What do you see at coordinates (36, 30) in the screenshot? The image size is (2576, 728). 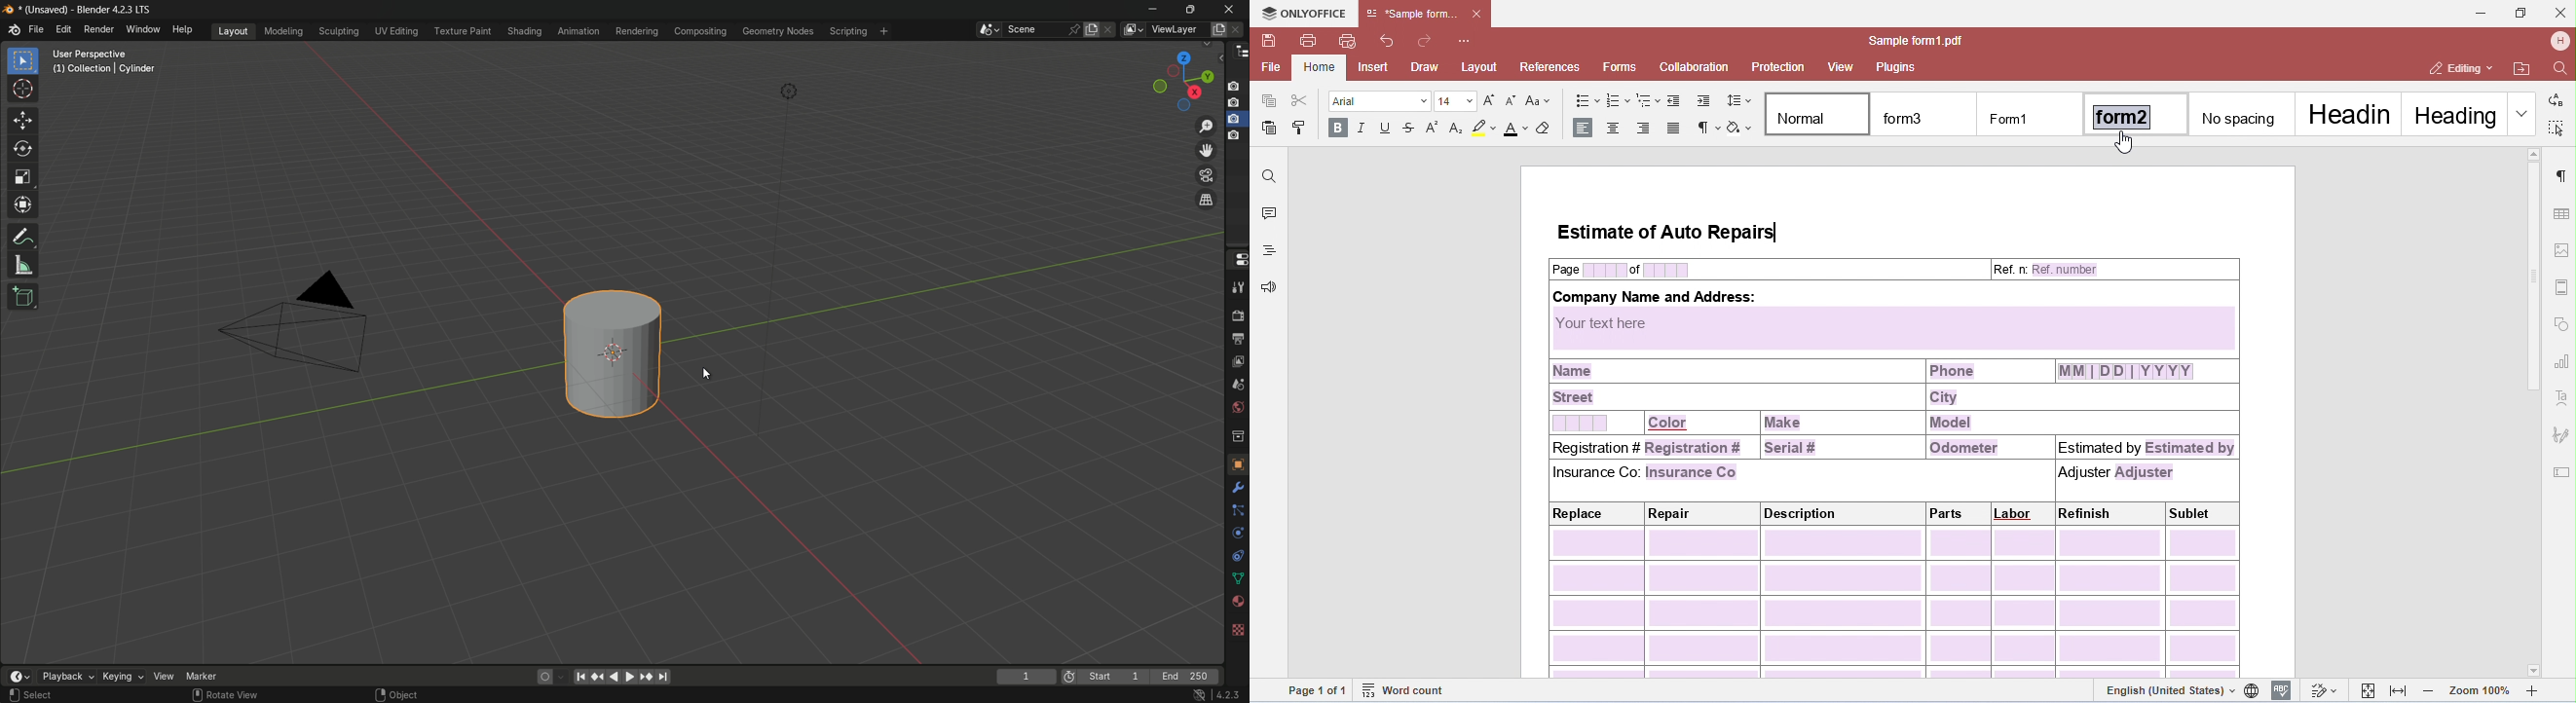 I see `file menu` at bounding box center [36, 30].